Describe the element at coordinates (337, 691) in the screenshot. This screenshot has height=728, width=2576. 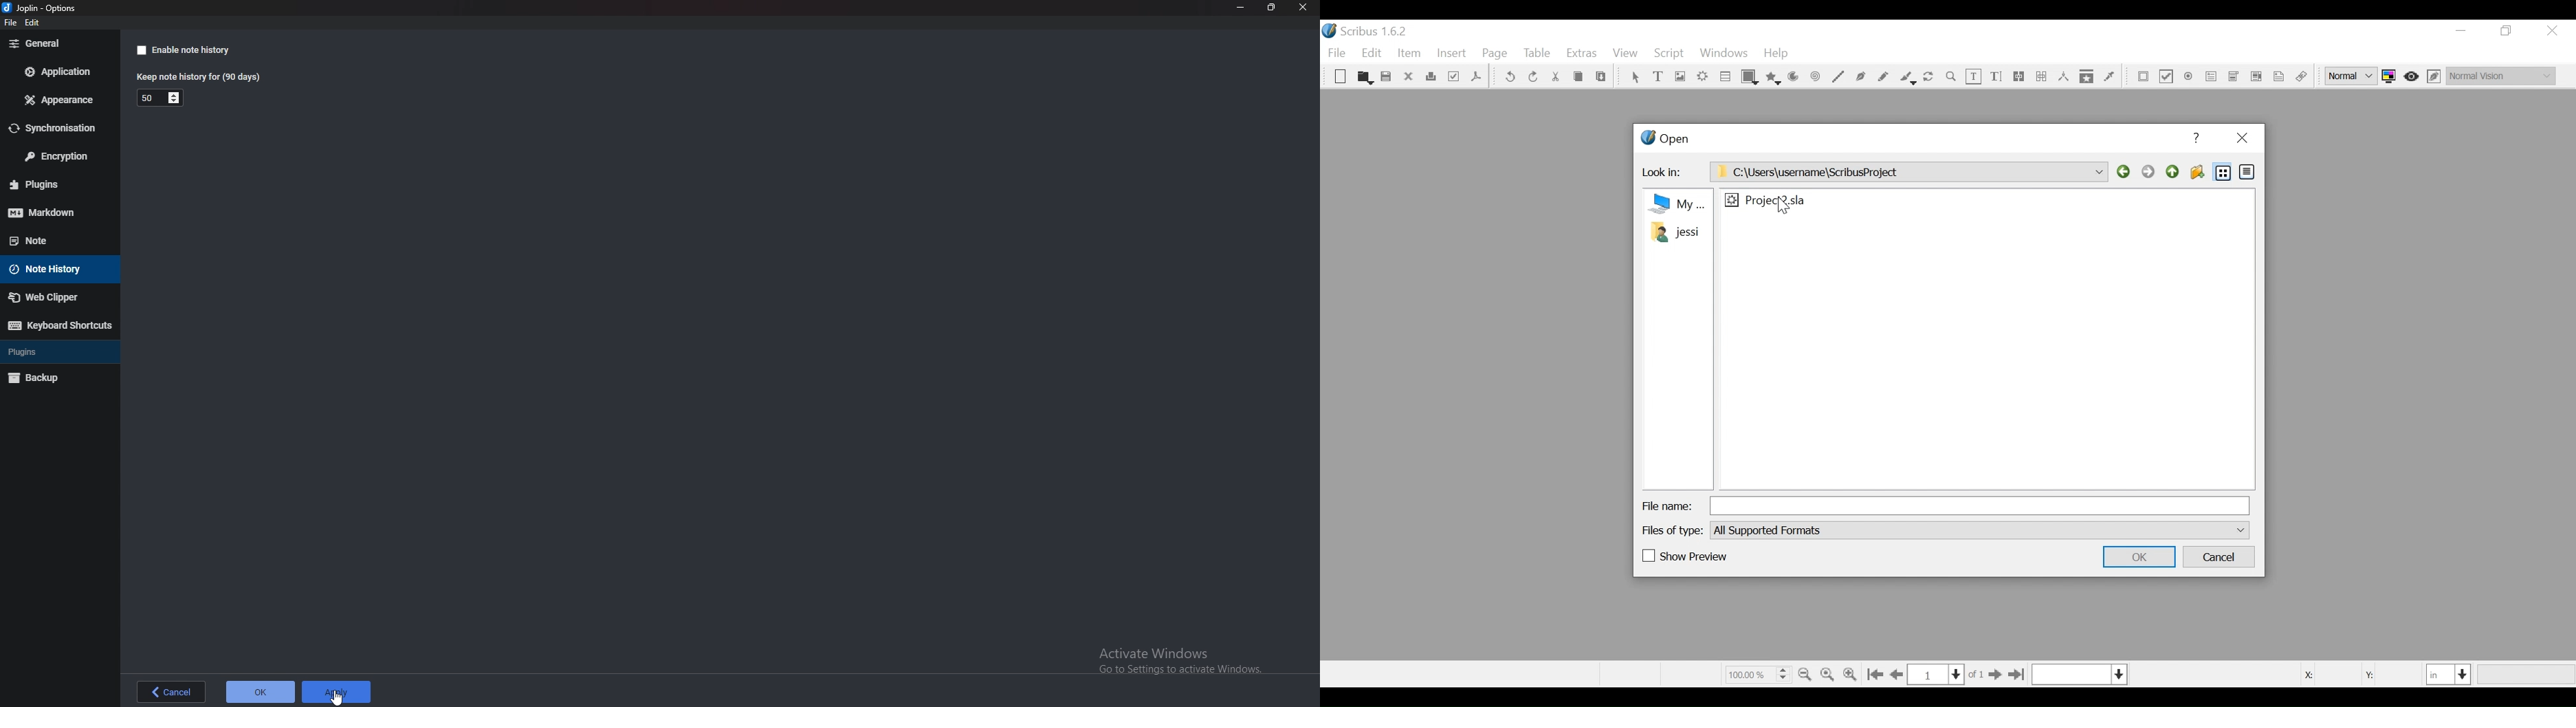
I see `apply` at that location.